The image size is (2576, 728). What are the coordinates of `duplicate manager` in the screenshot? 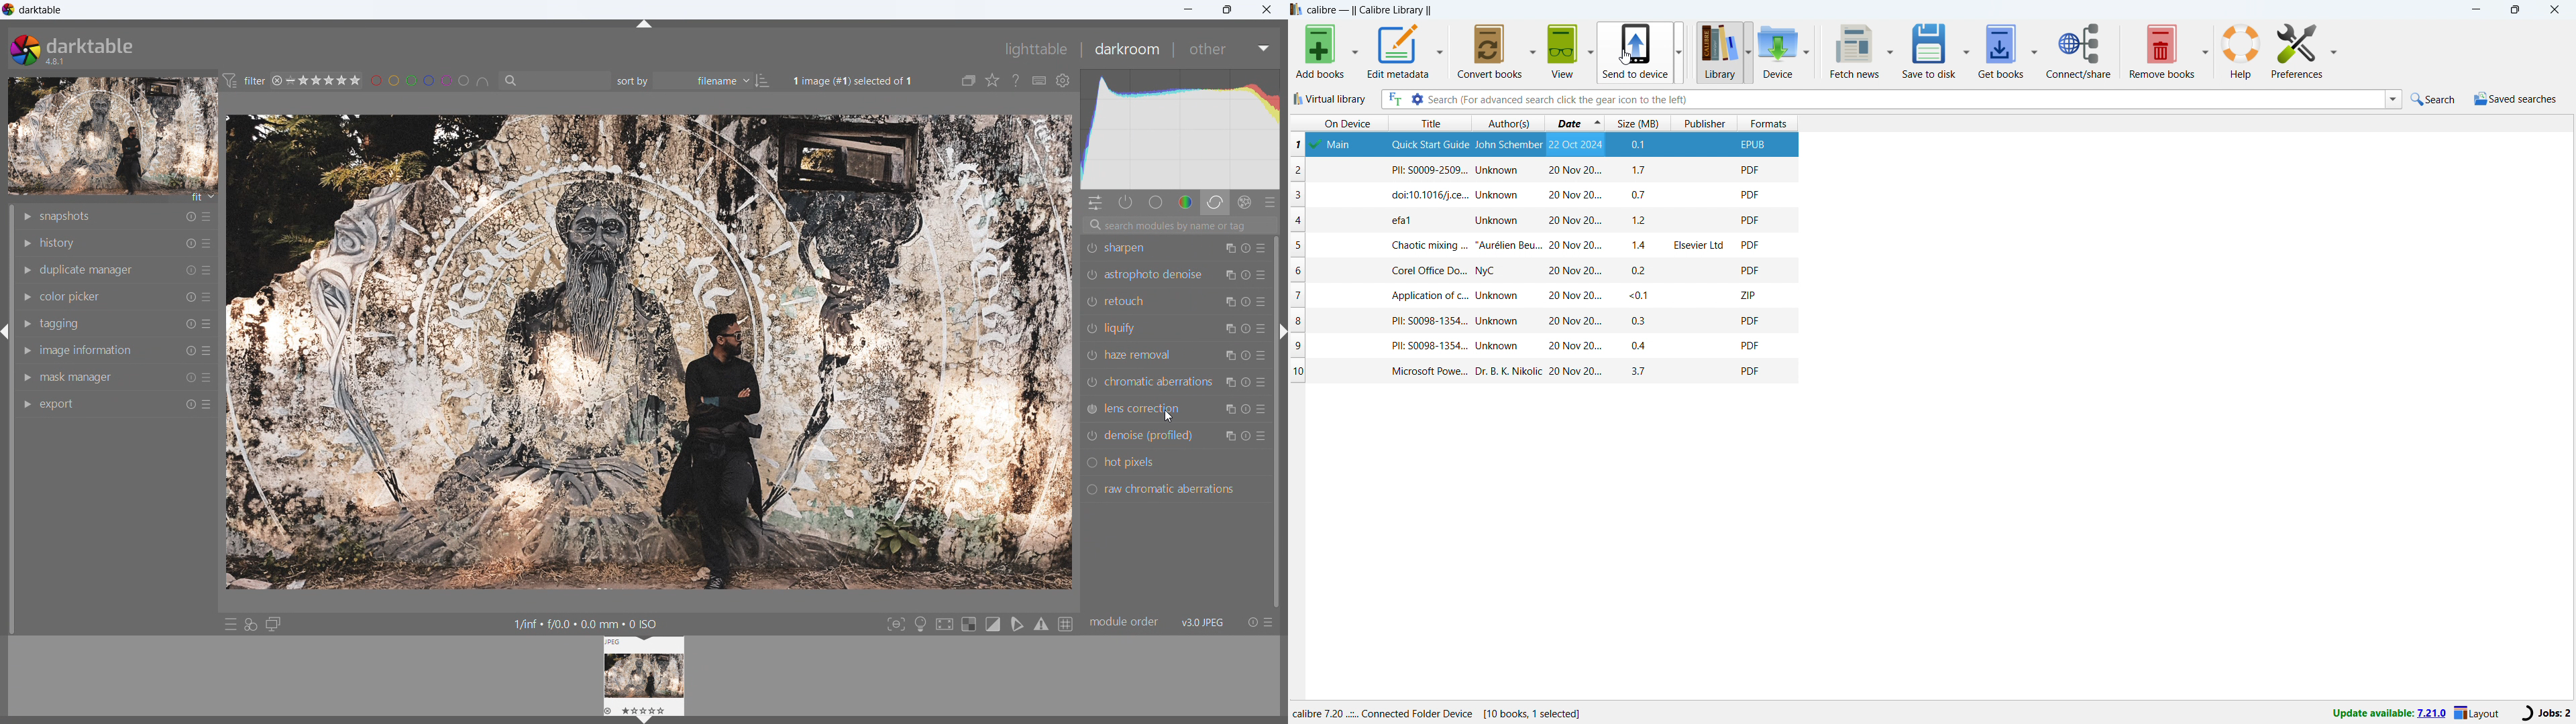 It's located at (89, 270).